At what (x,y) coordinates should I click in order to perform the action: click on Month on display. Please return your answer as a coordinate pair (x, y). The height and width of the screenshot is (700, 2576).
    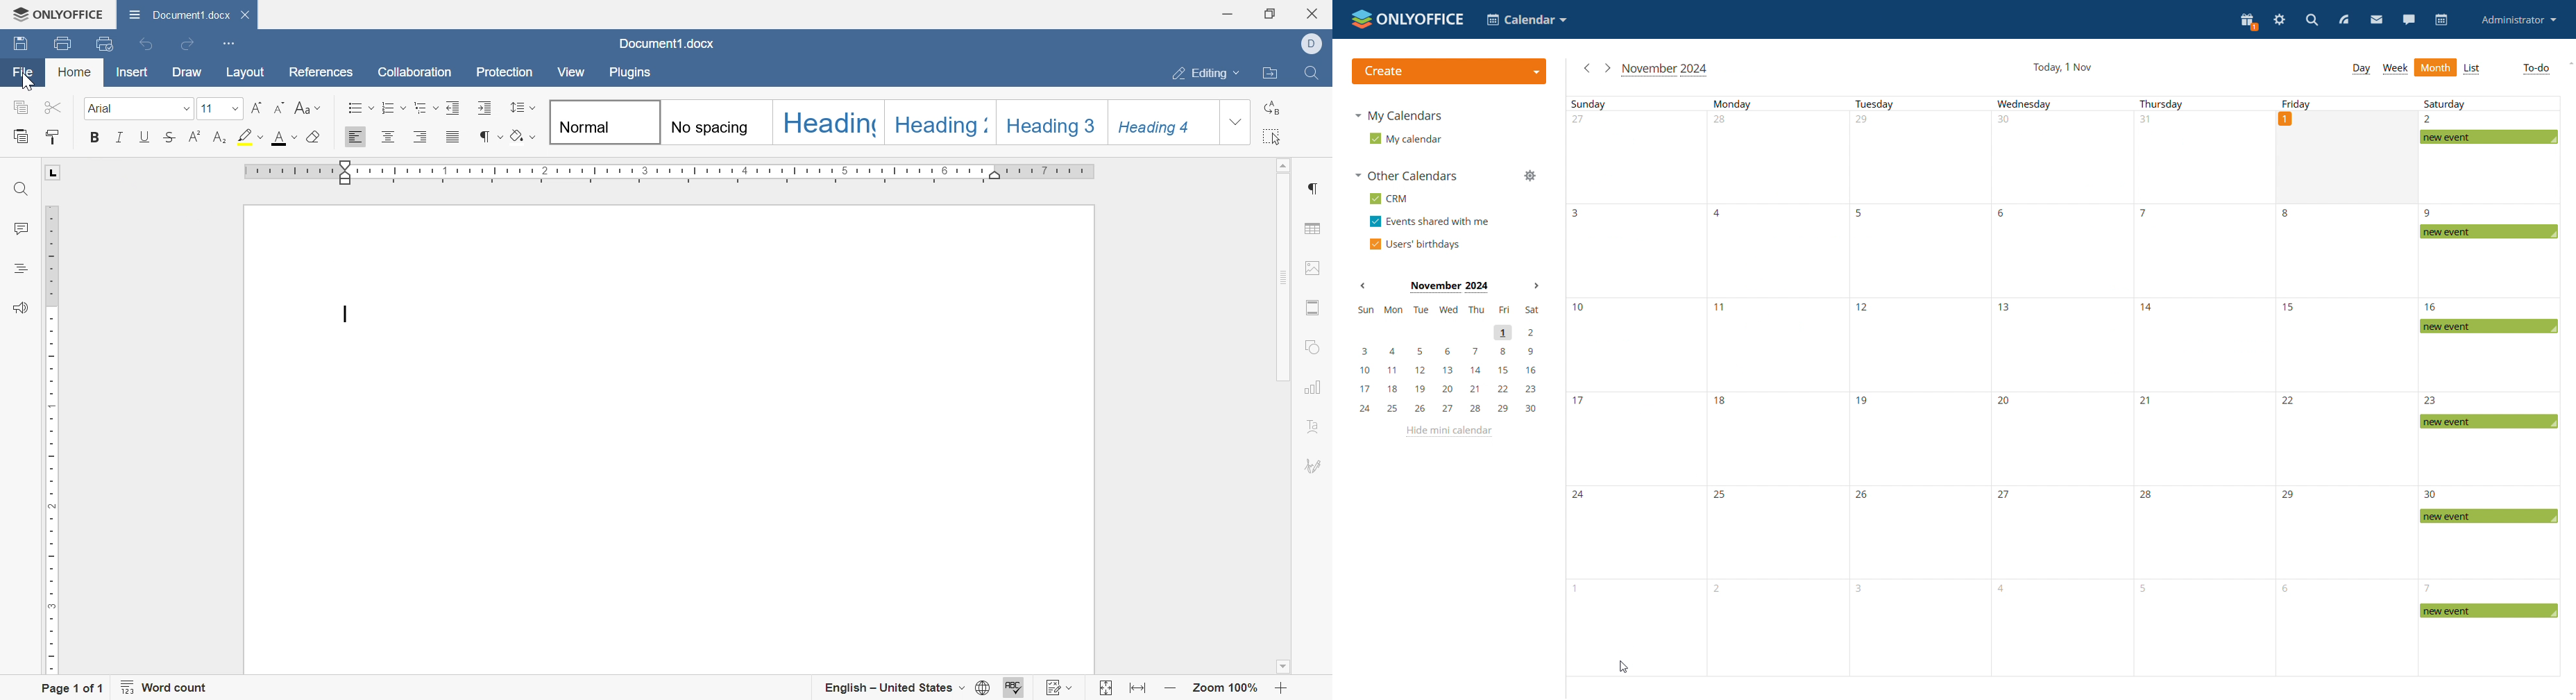
    Looking at the image, I should click on (1449, 287).